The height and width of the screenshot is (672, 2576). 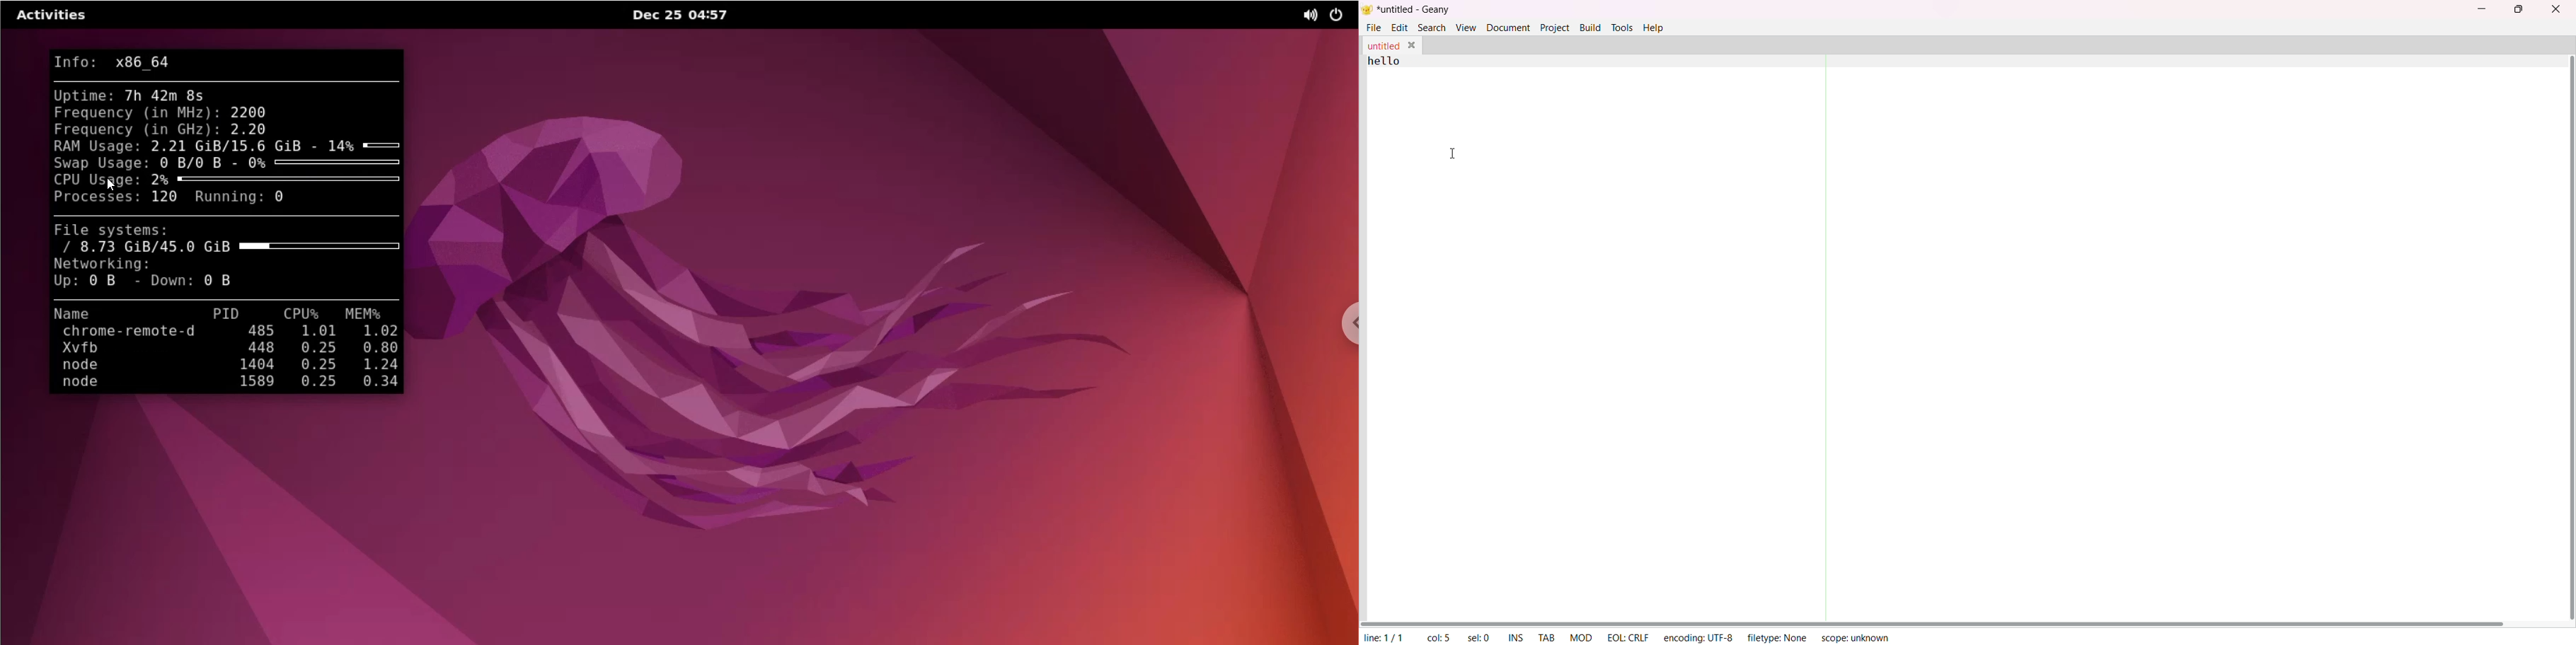 I want to click on sel: 0, so click(x=1479, y=637).